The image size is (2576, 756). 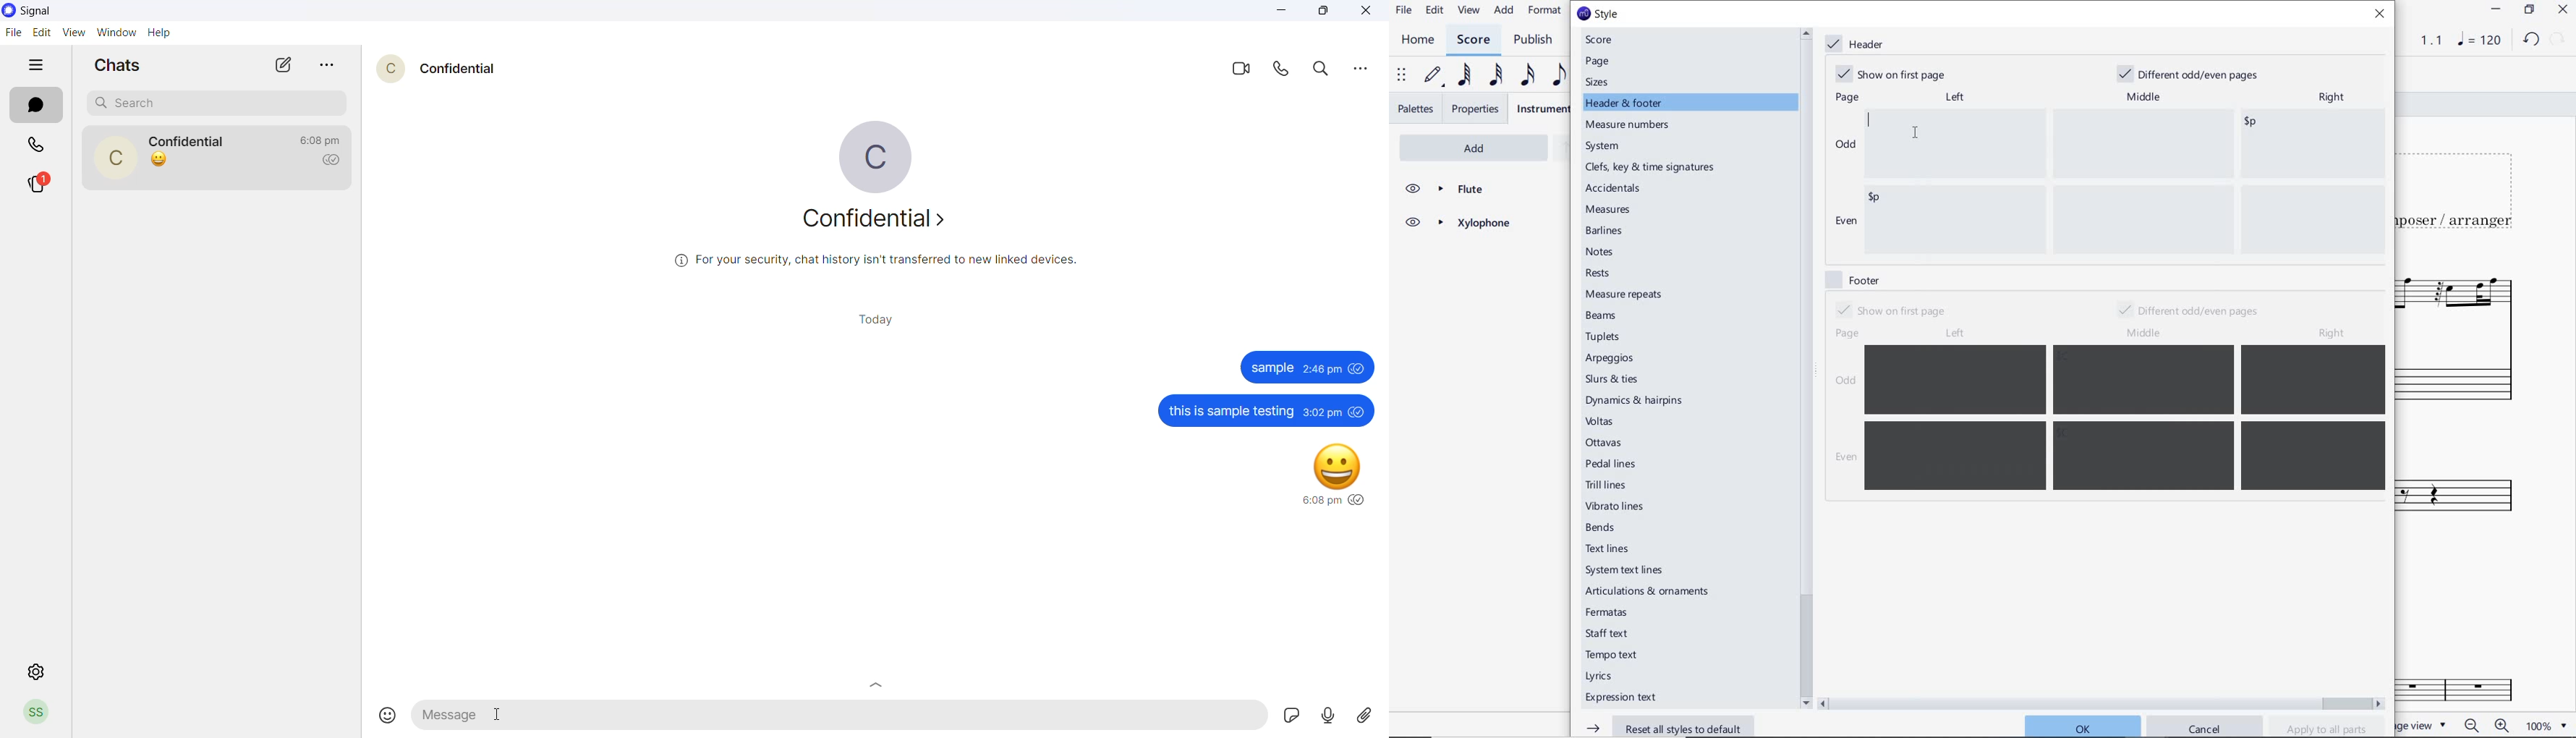 What do you see at coordinates (2102, 702) in the screenshot?
I see `scrollbar` at bounding box center [2102, 702].